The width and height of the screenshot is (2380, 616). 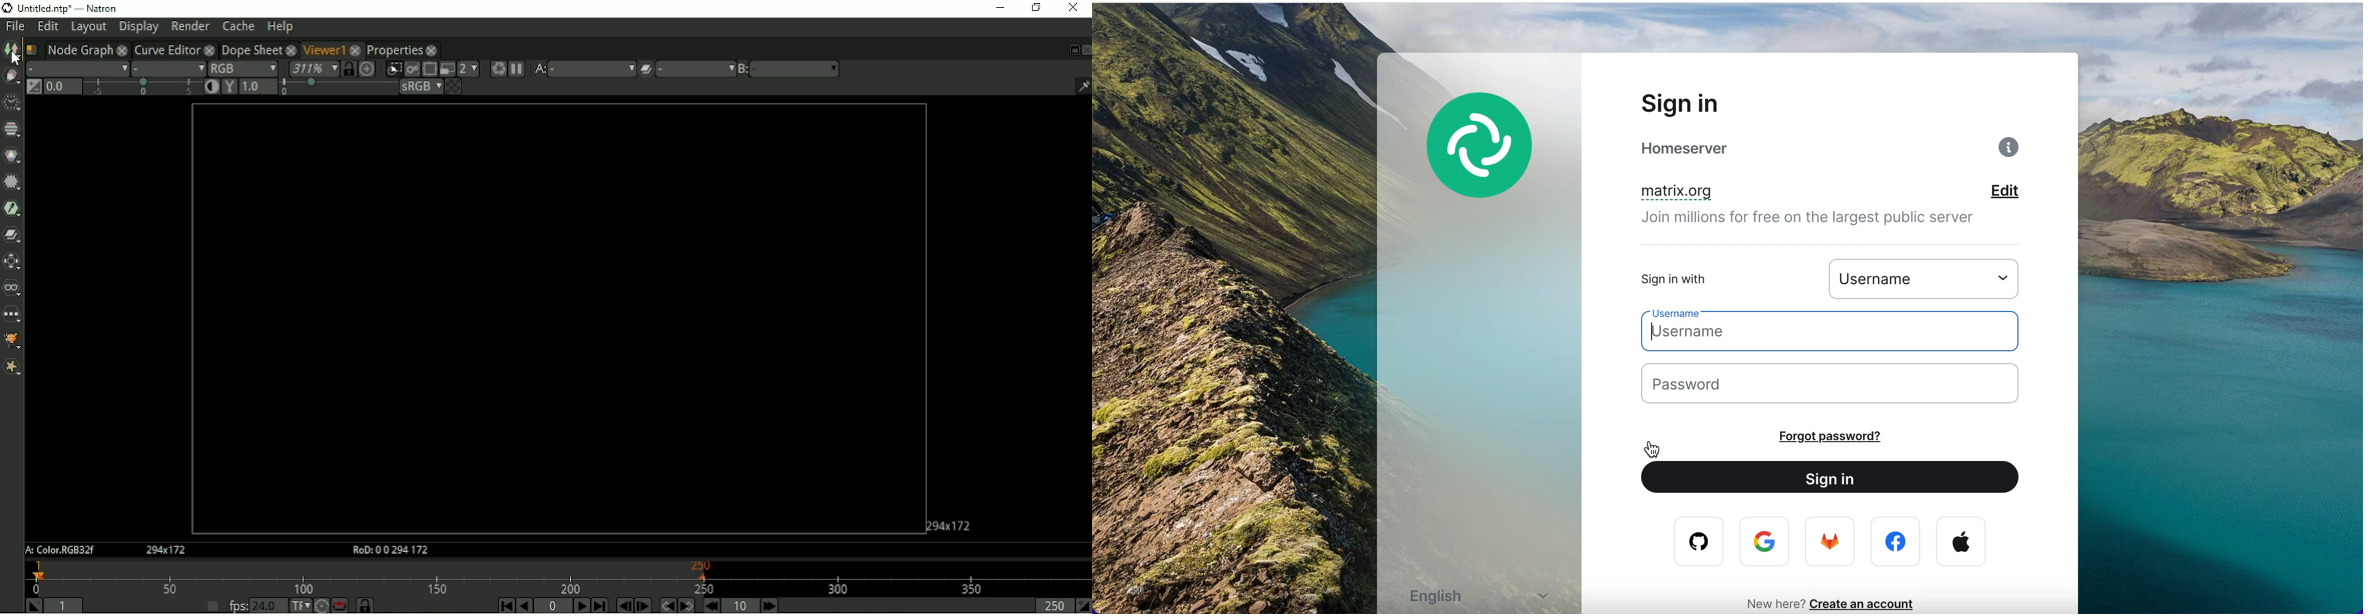 I want to click on google logo, so click(x=1767, y=542).